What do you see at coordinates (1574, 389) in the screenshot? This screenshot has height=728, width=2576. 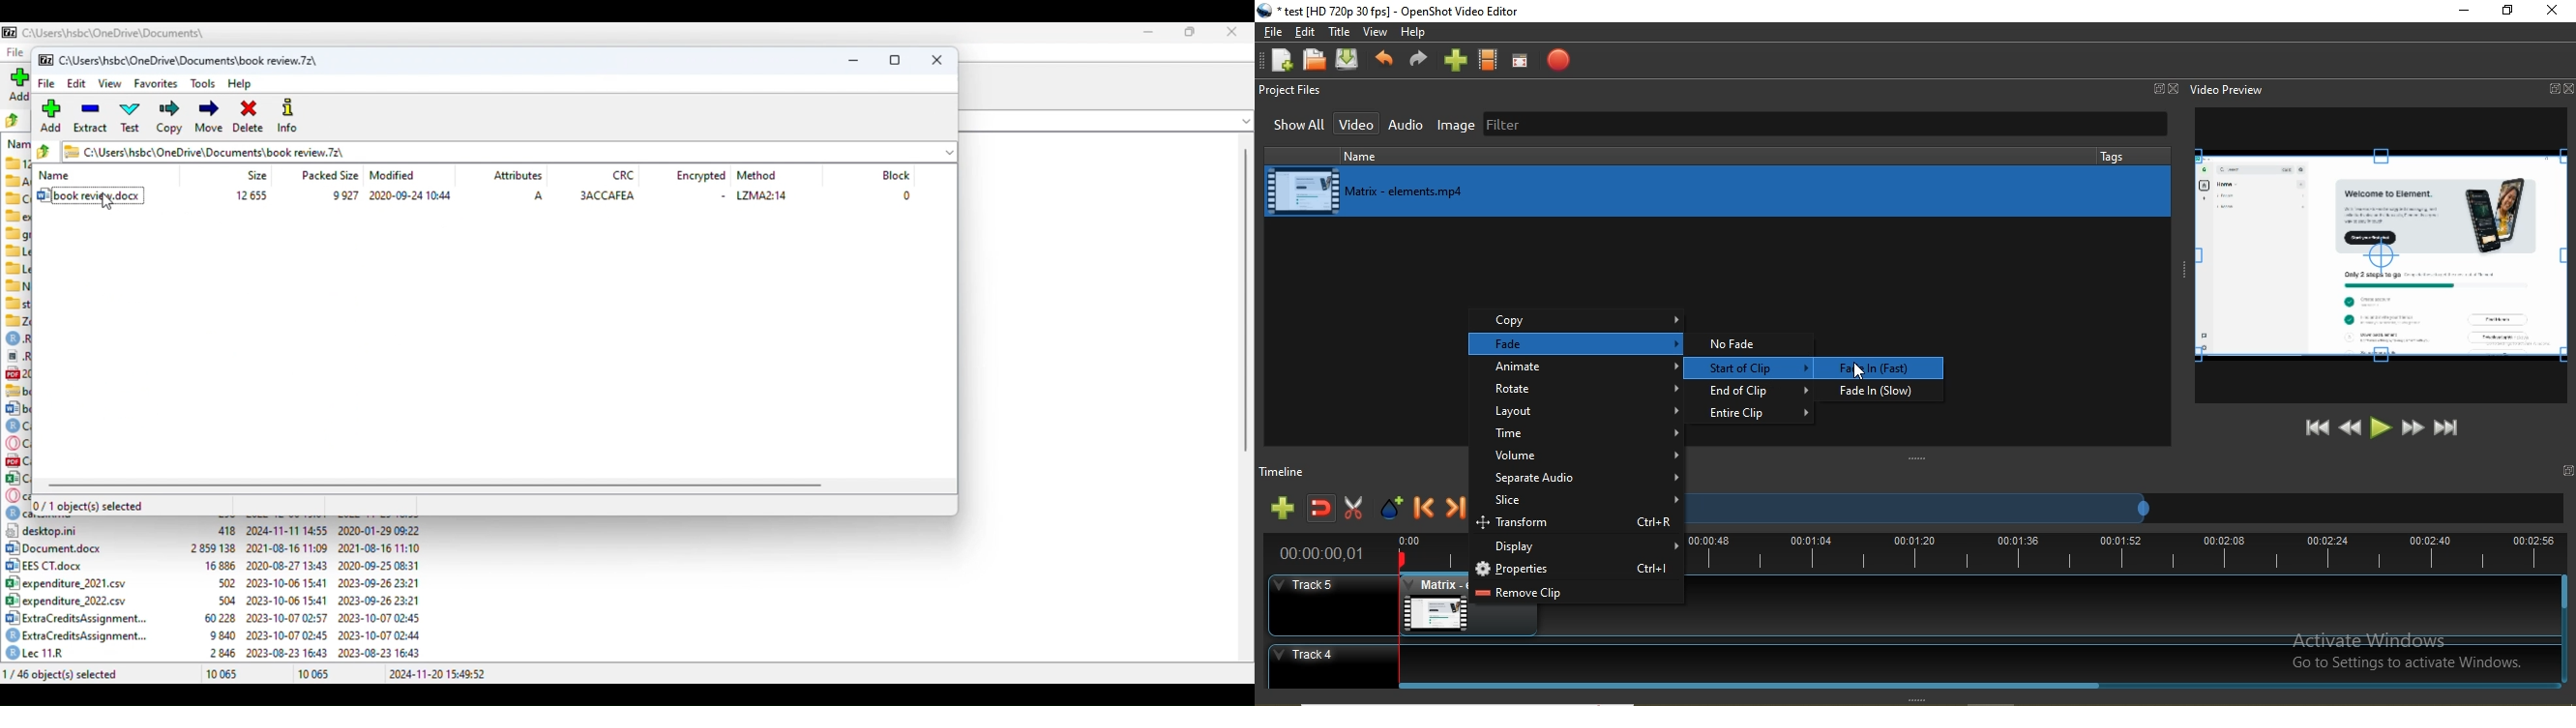 I see `rotate` at bounding box center [1574, 389].